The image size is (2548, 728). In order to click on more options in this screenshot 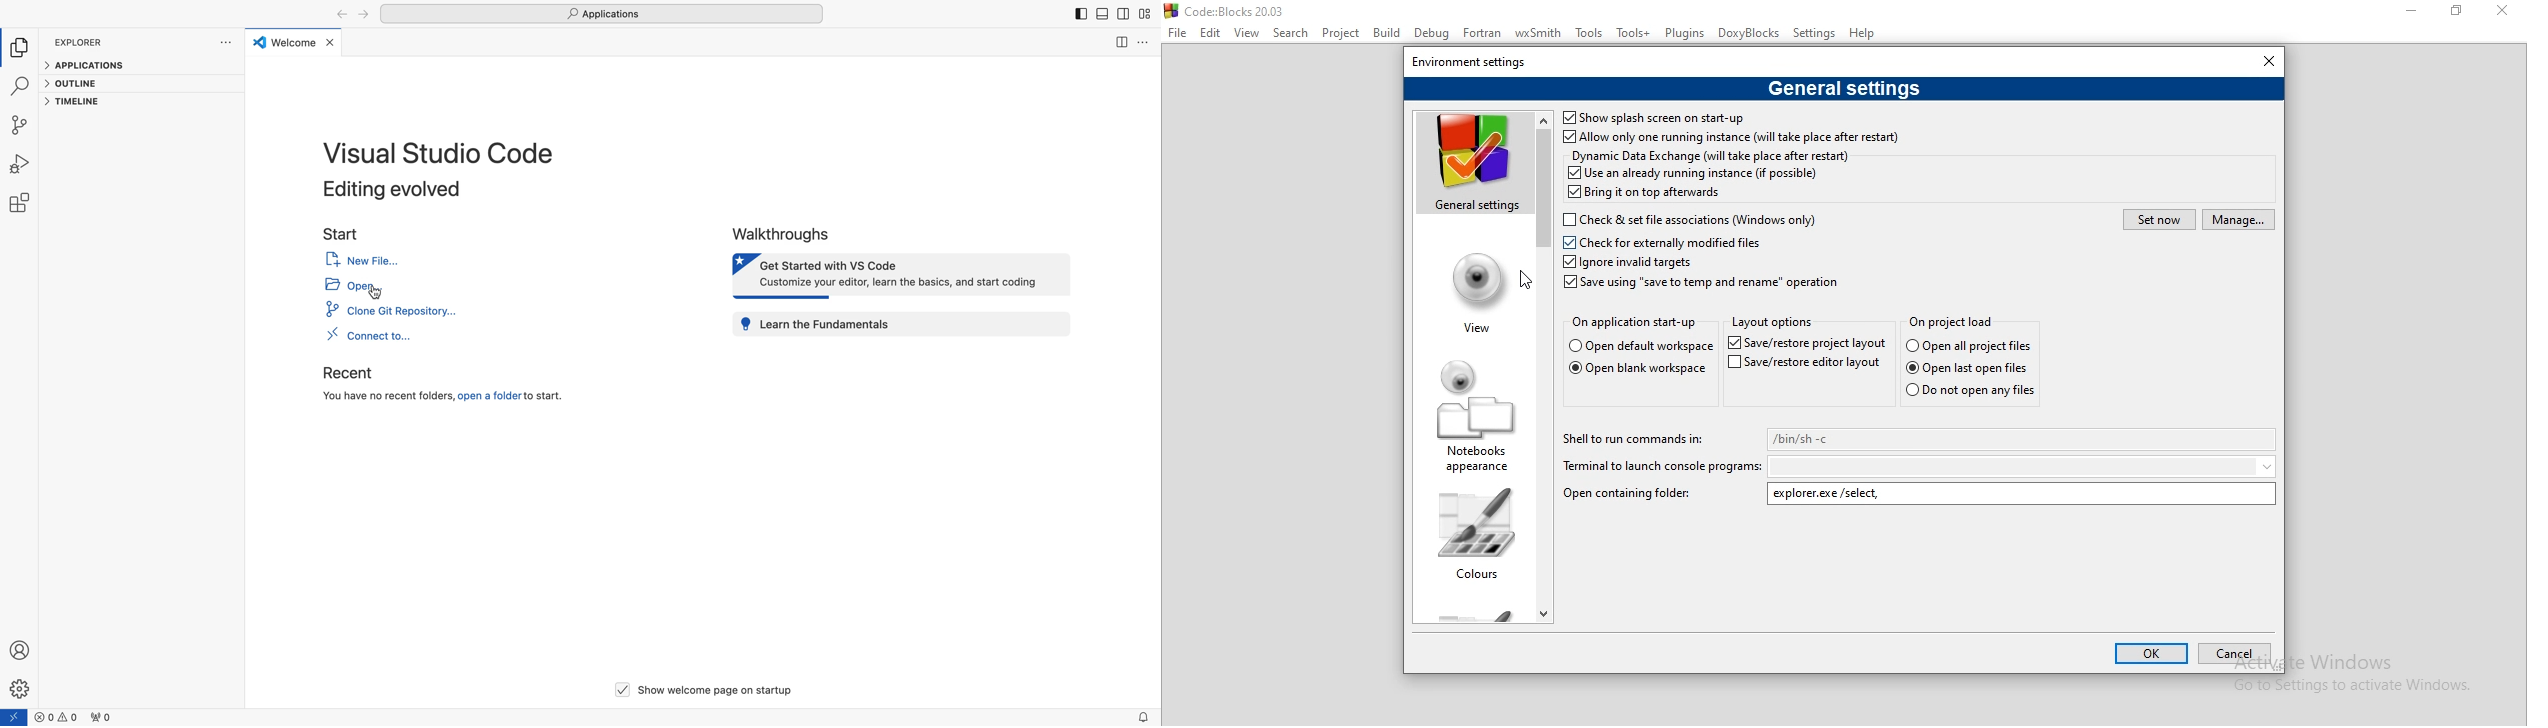, I will do `click(1143, 44)`.